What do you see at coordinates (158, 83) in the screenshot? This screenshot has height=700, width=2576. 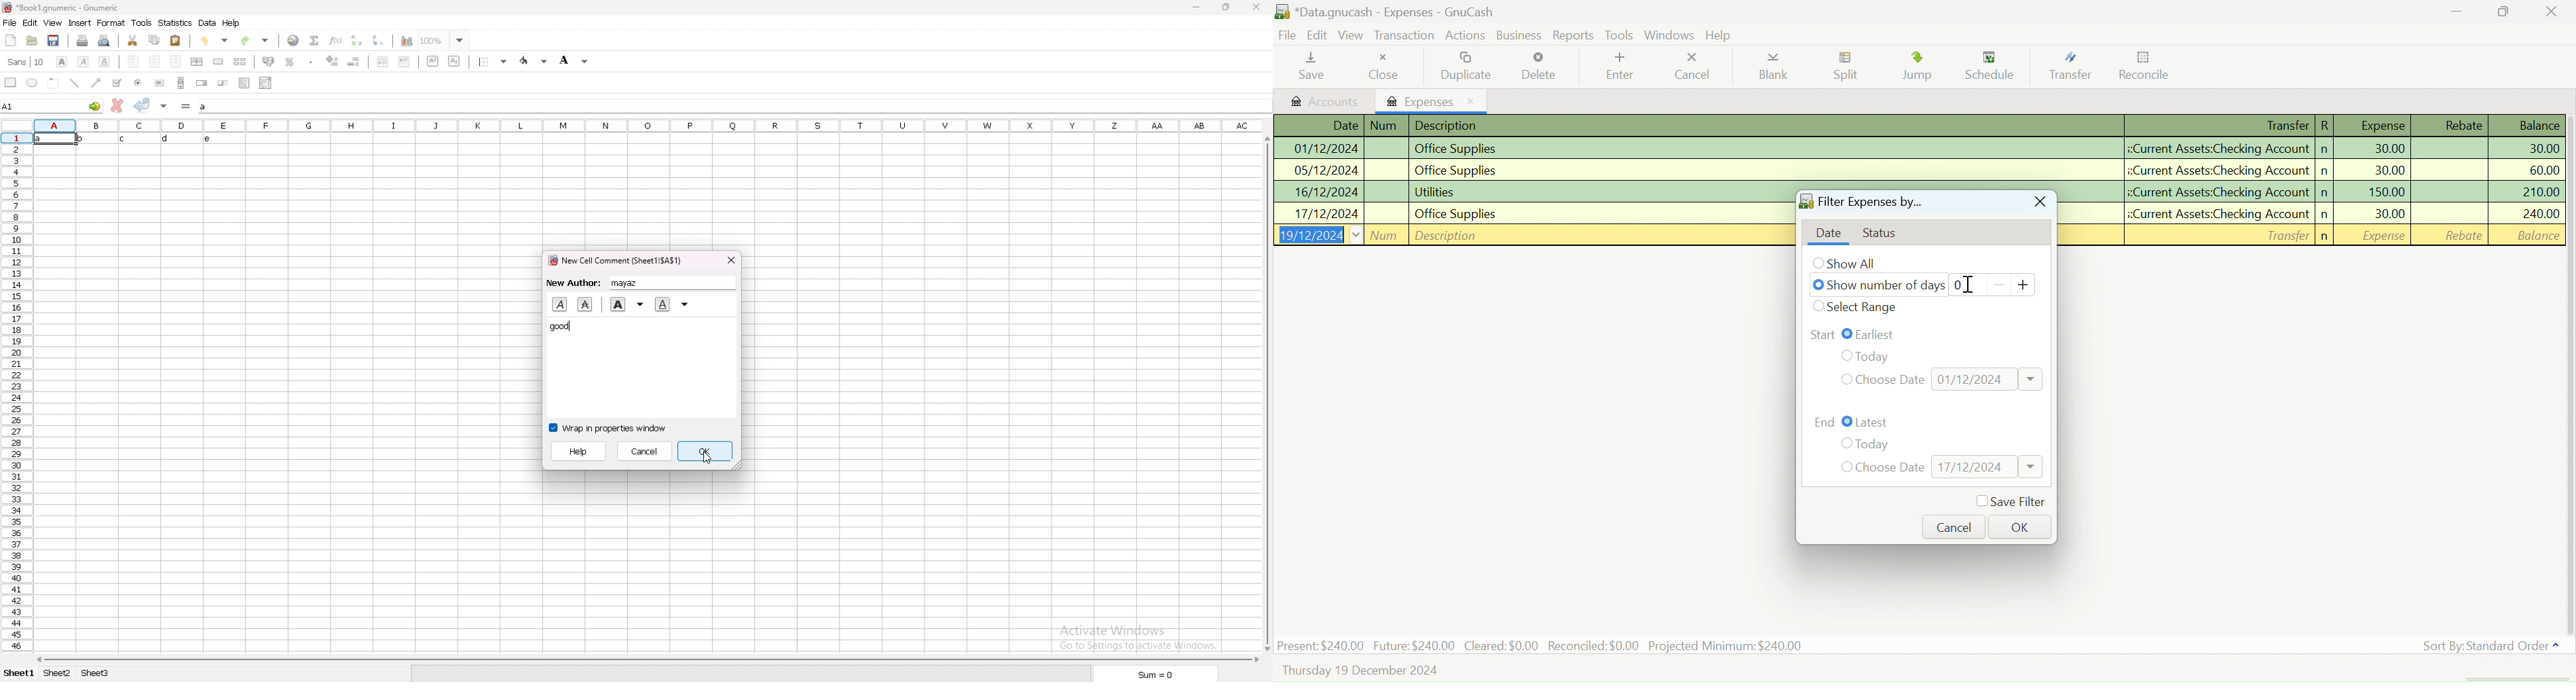 I see `button` at bounding box center [158, 83].